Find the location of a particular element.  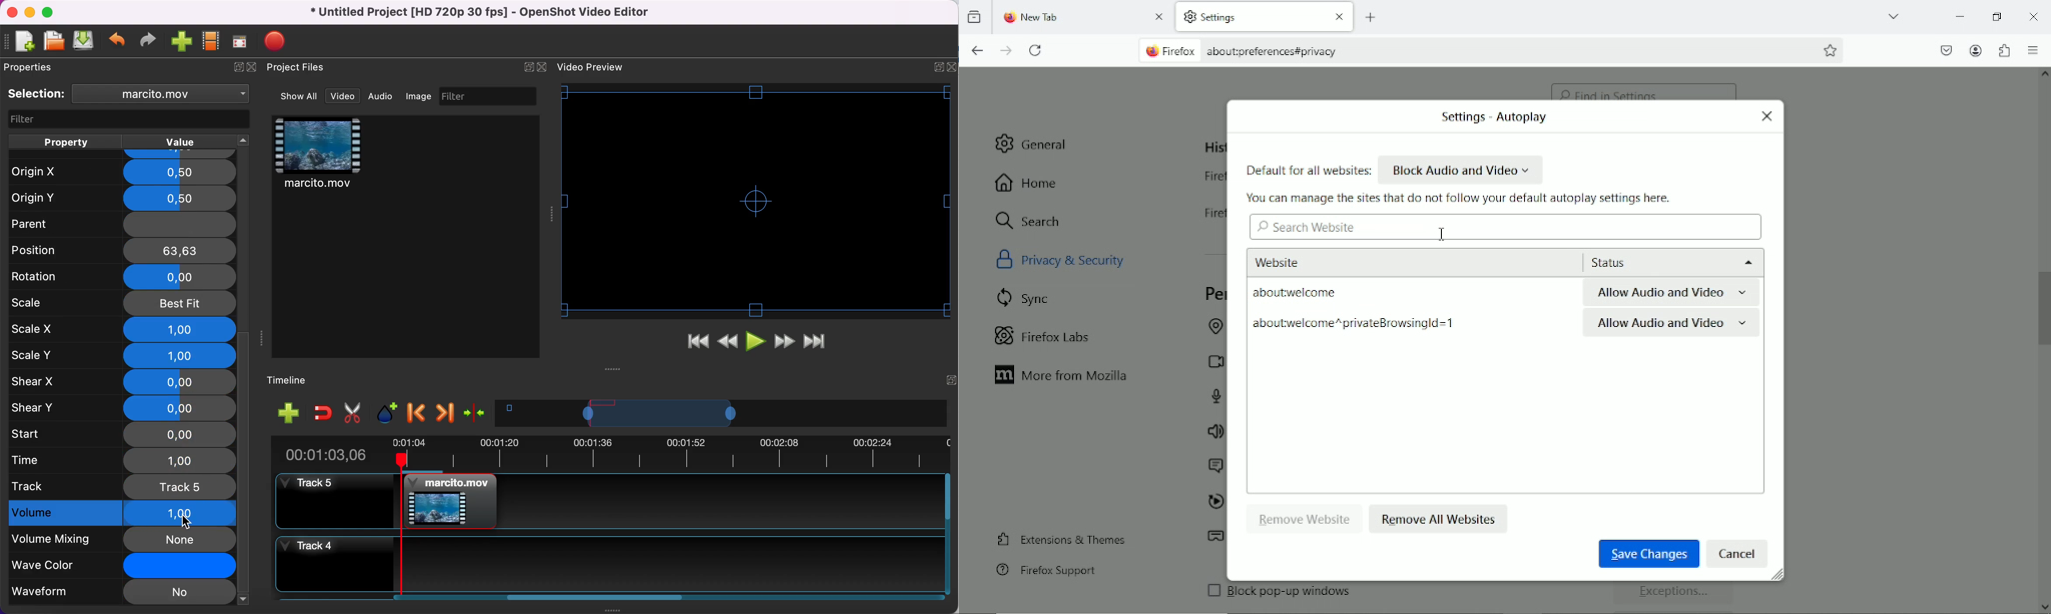

import file is located at coordinates (182, 42).